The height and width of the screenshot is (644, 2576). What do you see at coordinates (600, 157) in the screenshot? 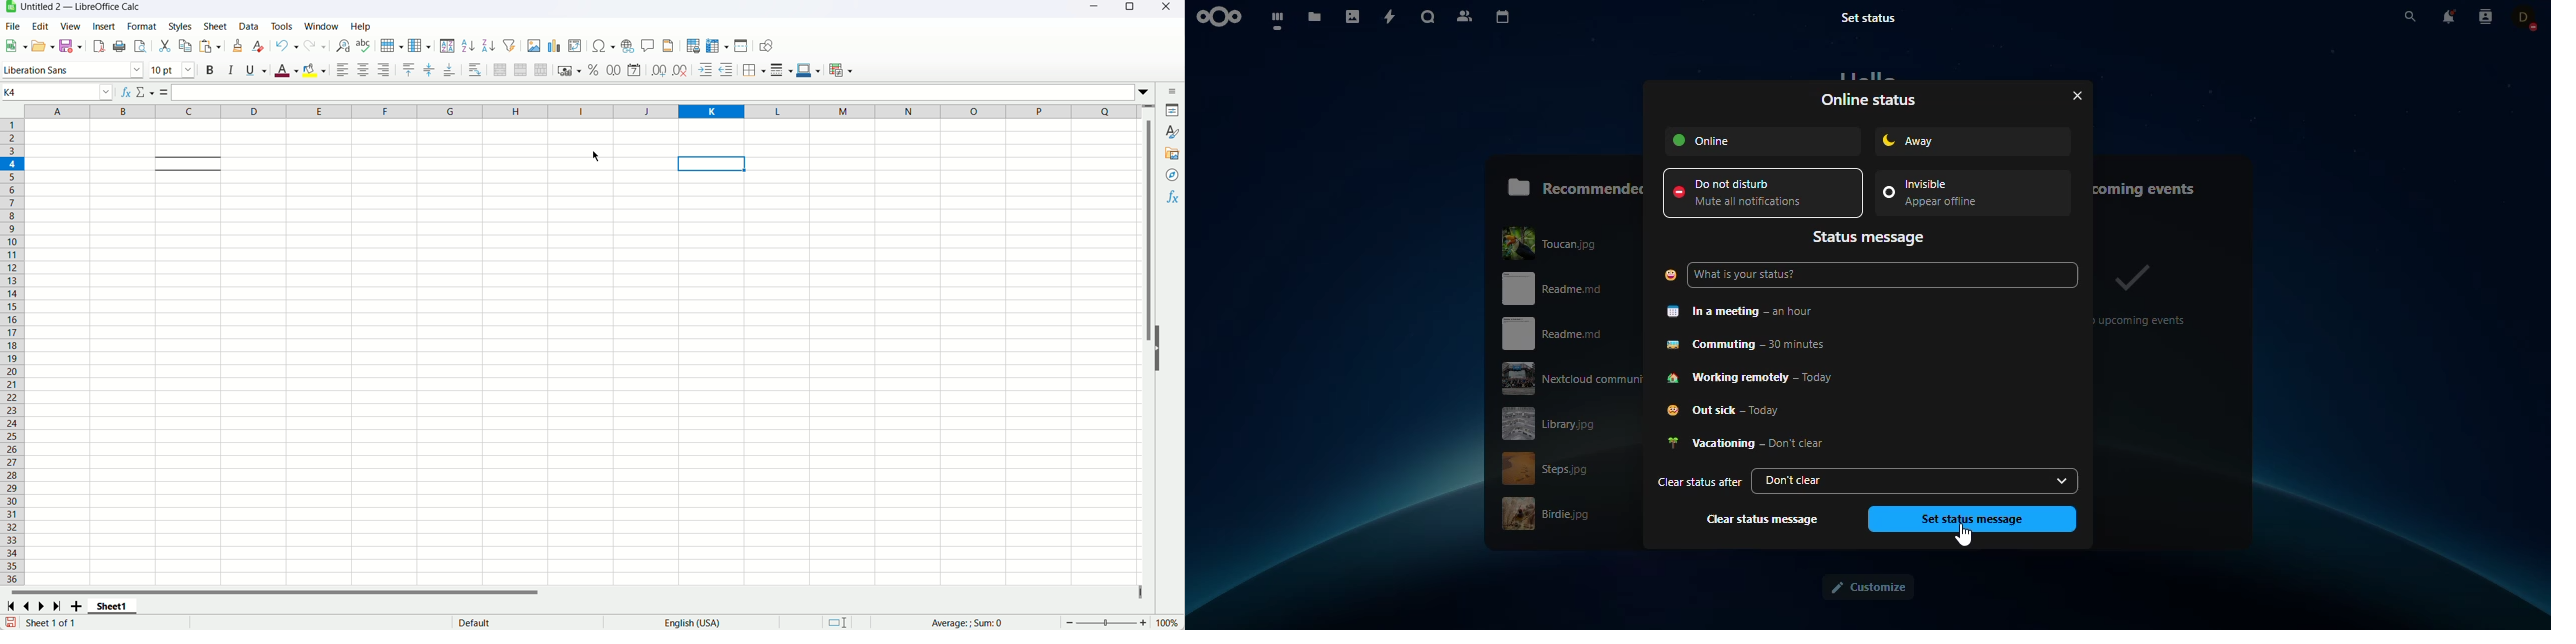
I see `cursor` at bounding box center [600, 157].